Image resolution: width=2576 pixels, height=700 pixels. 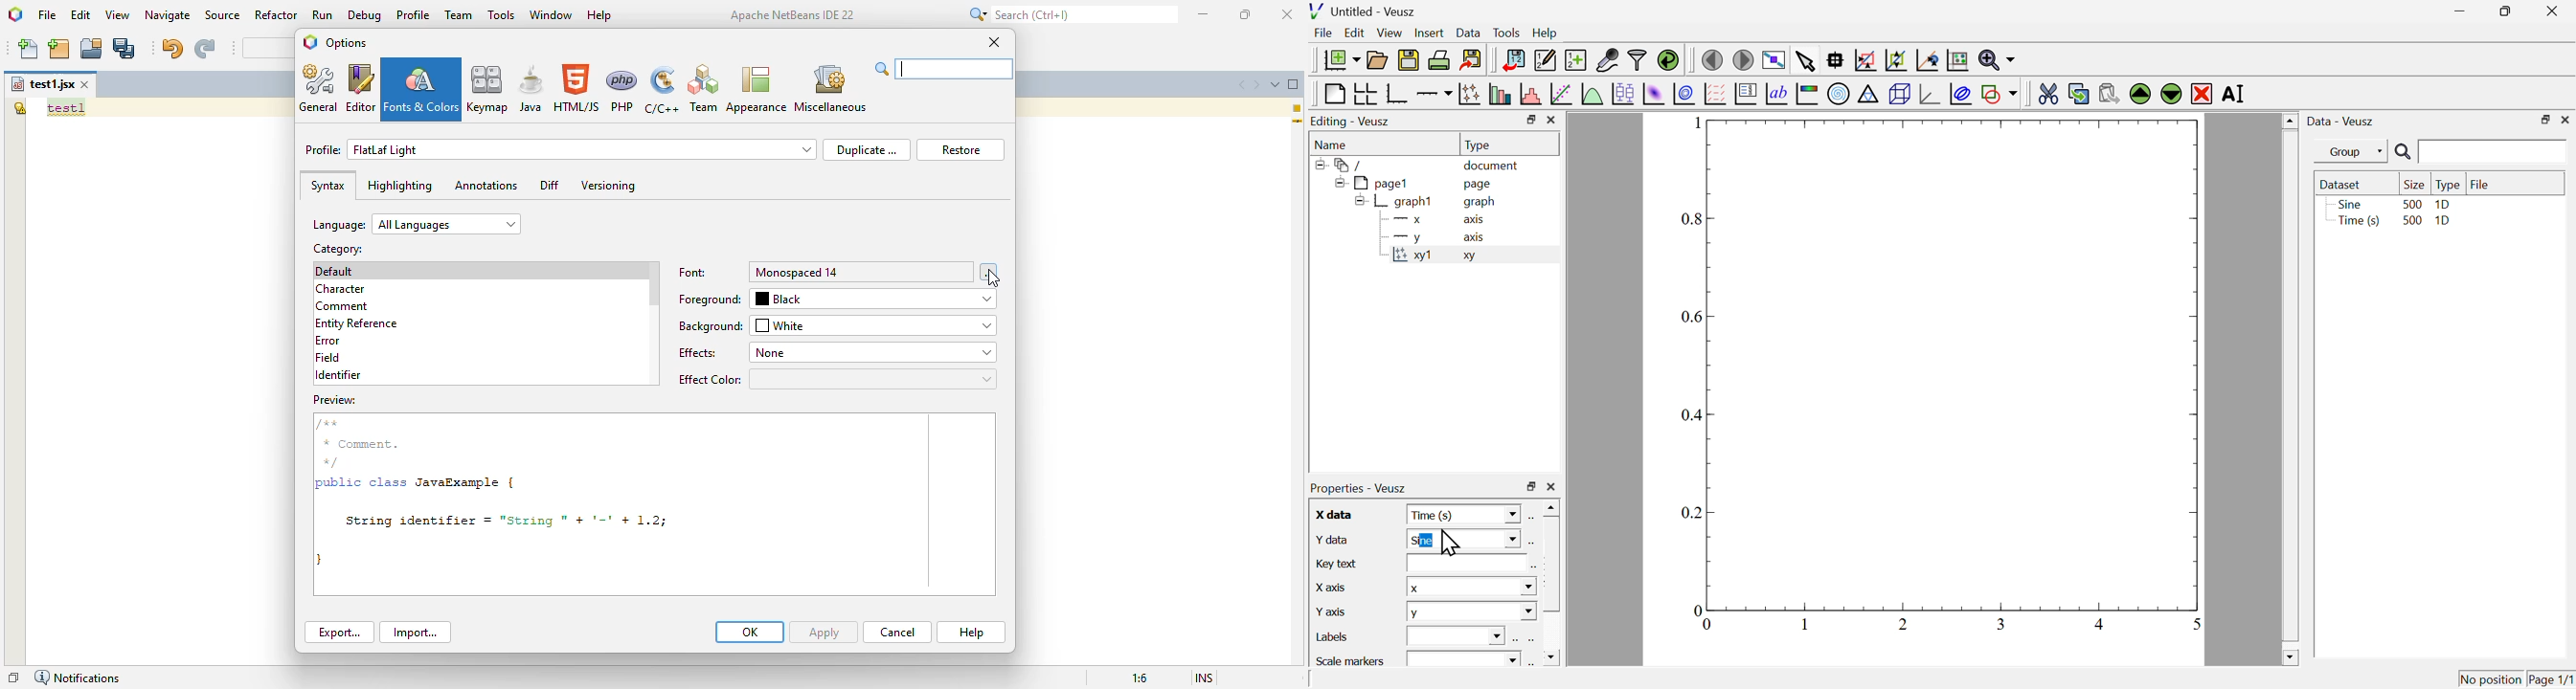 What do you see at coordinates (1544, 60) in the screenshot?
I see `edit and enter new datasets` at bounding box center [1544, 60].